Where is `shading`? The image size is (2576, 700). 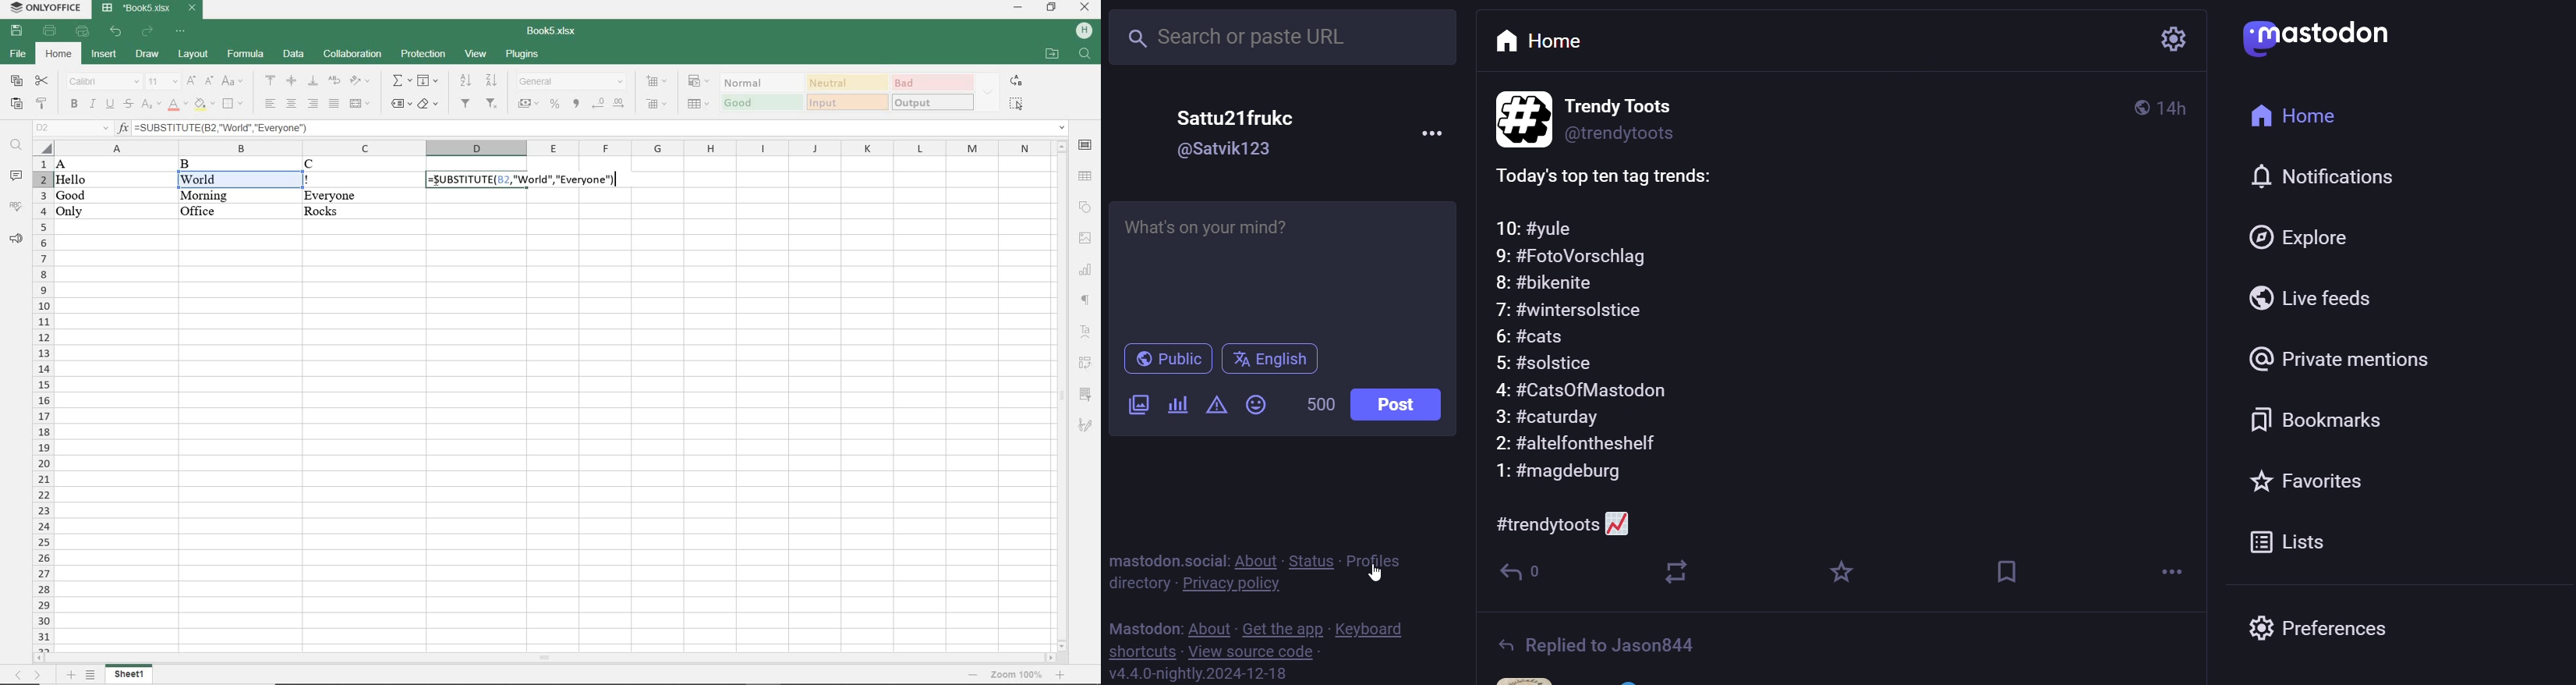 shading is located at coordinates (428, 106).